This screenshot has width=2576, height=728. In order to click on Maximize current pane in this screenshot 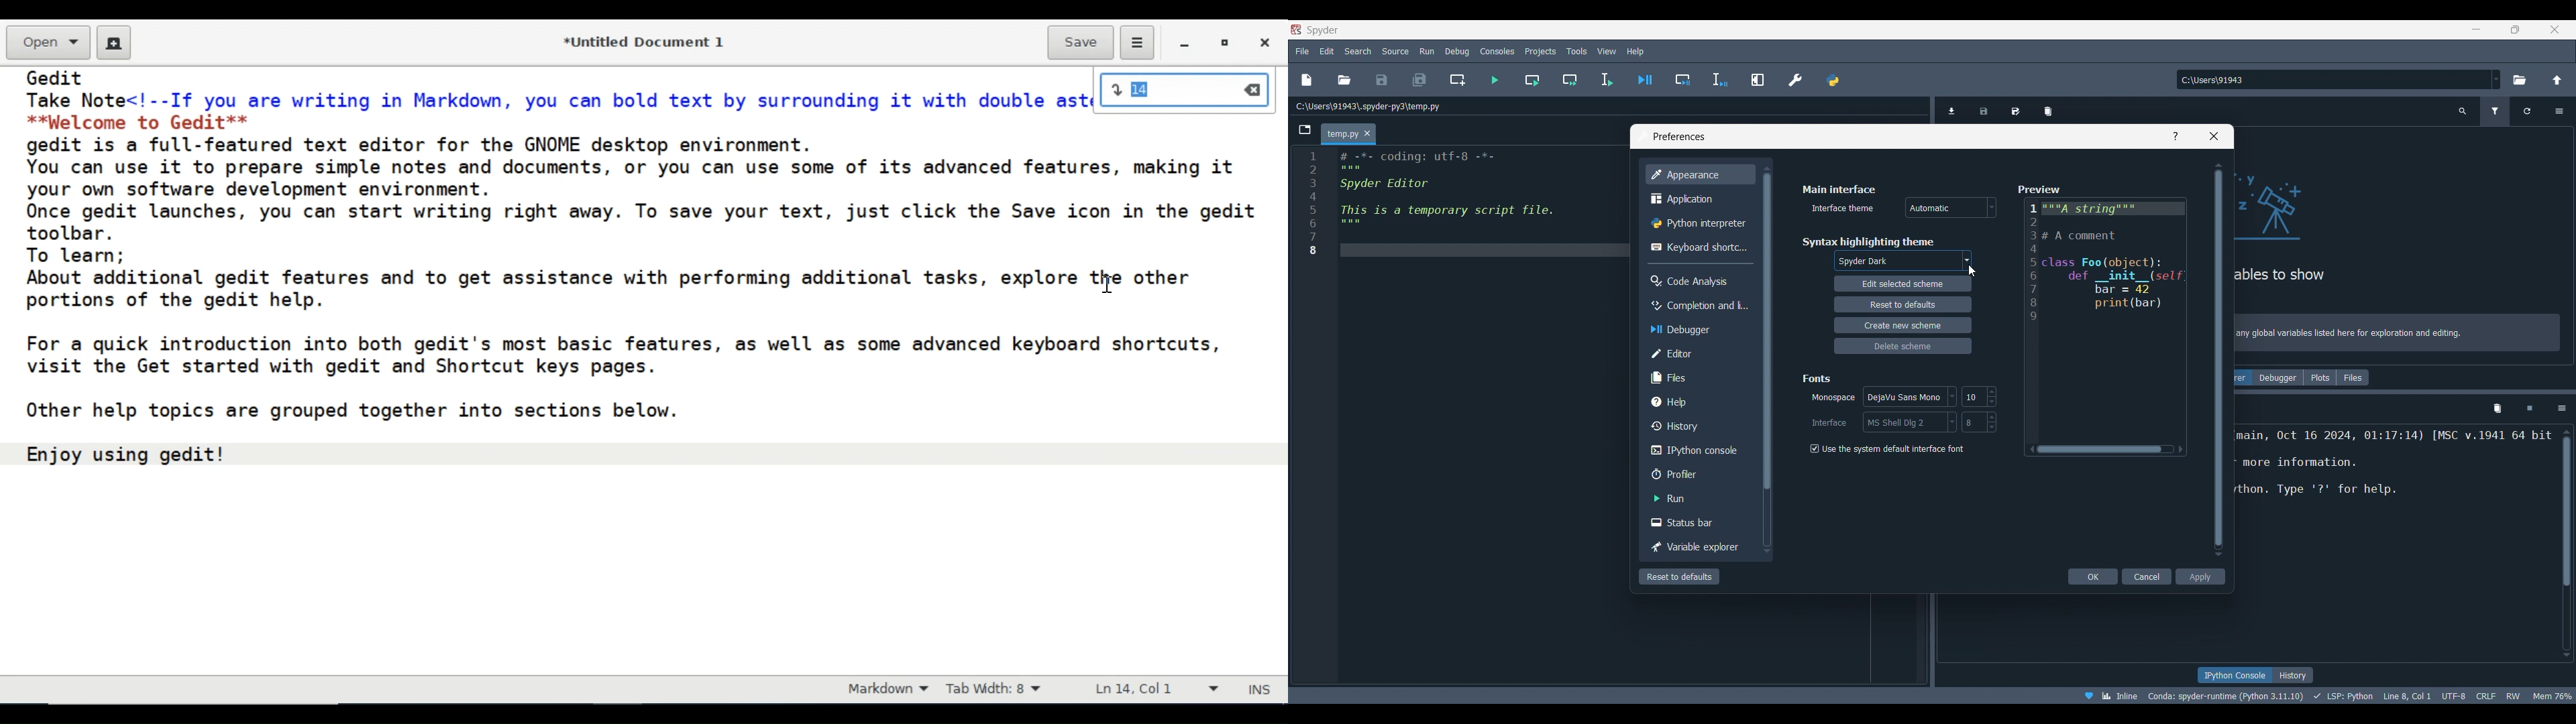, I will do `click(1758, 80)`.